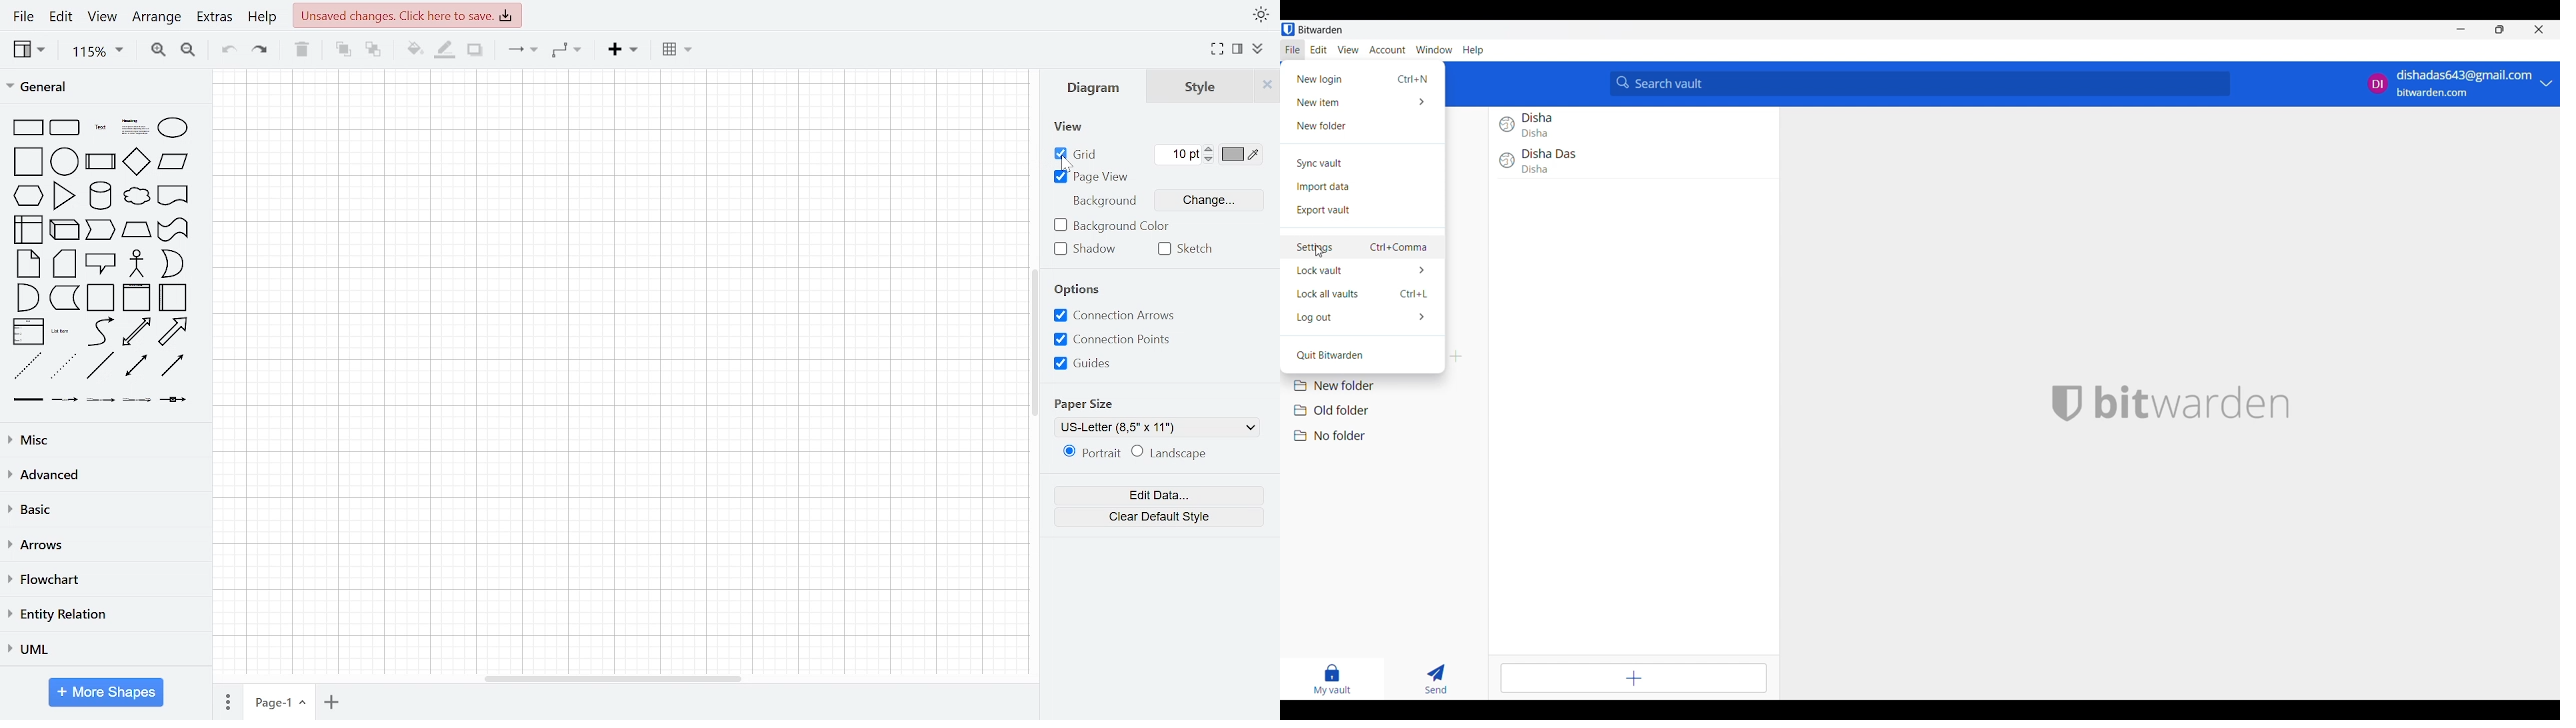  What do you see at coordinates (30, 128) in the screenshot?
I see `rectangle` at bounding box center [30, 128].